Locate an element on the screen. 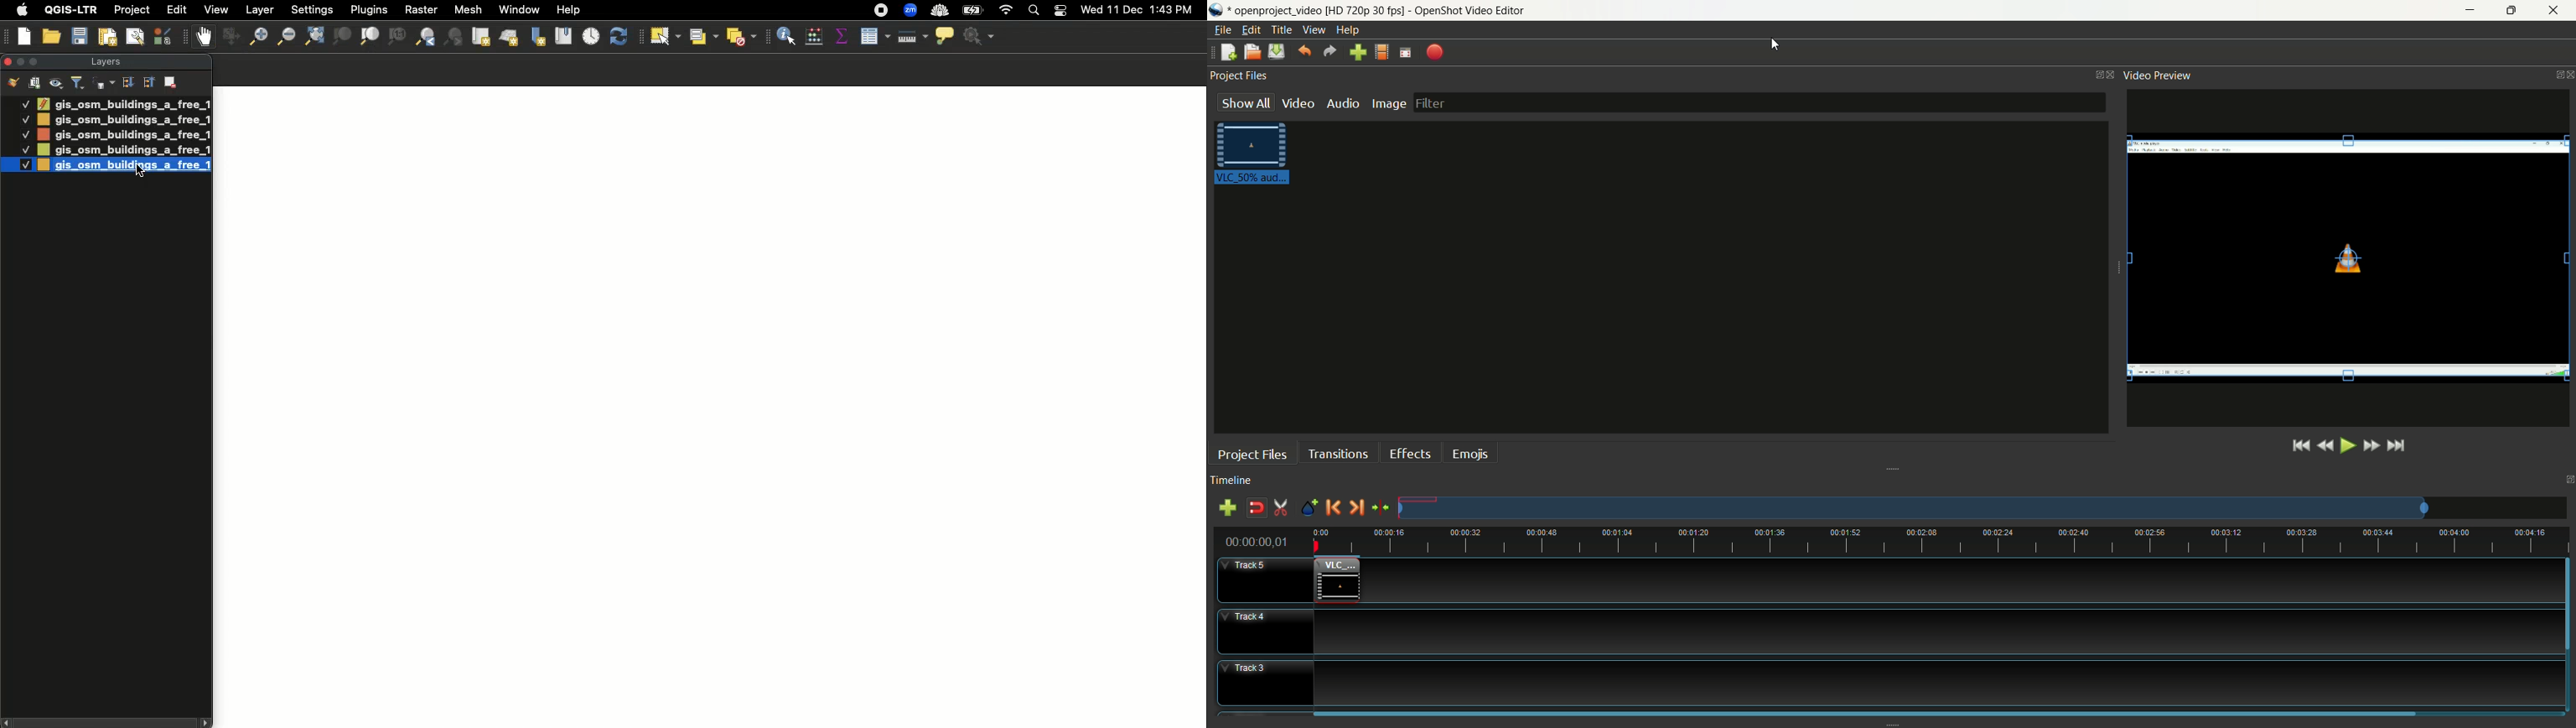  project files is located at coordinates (1253, 453).